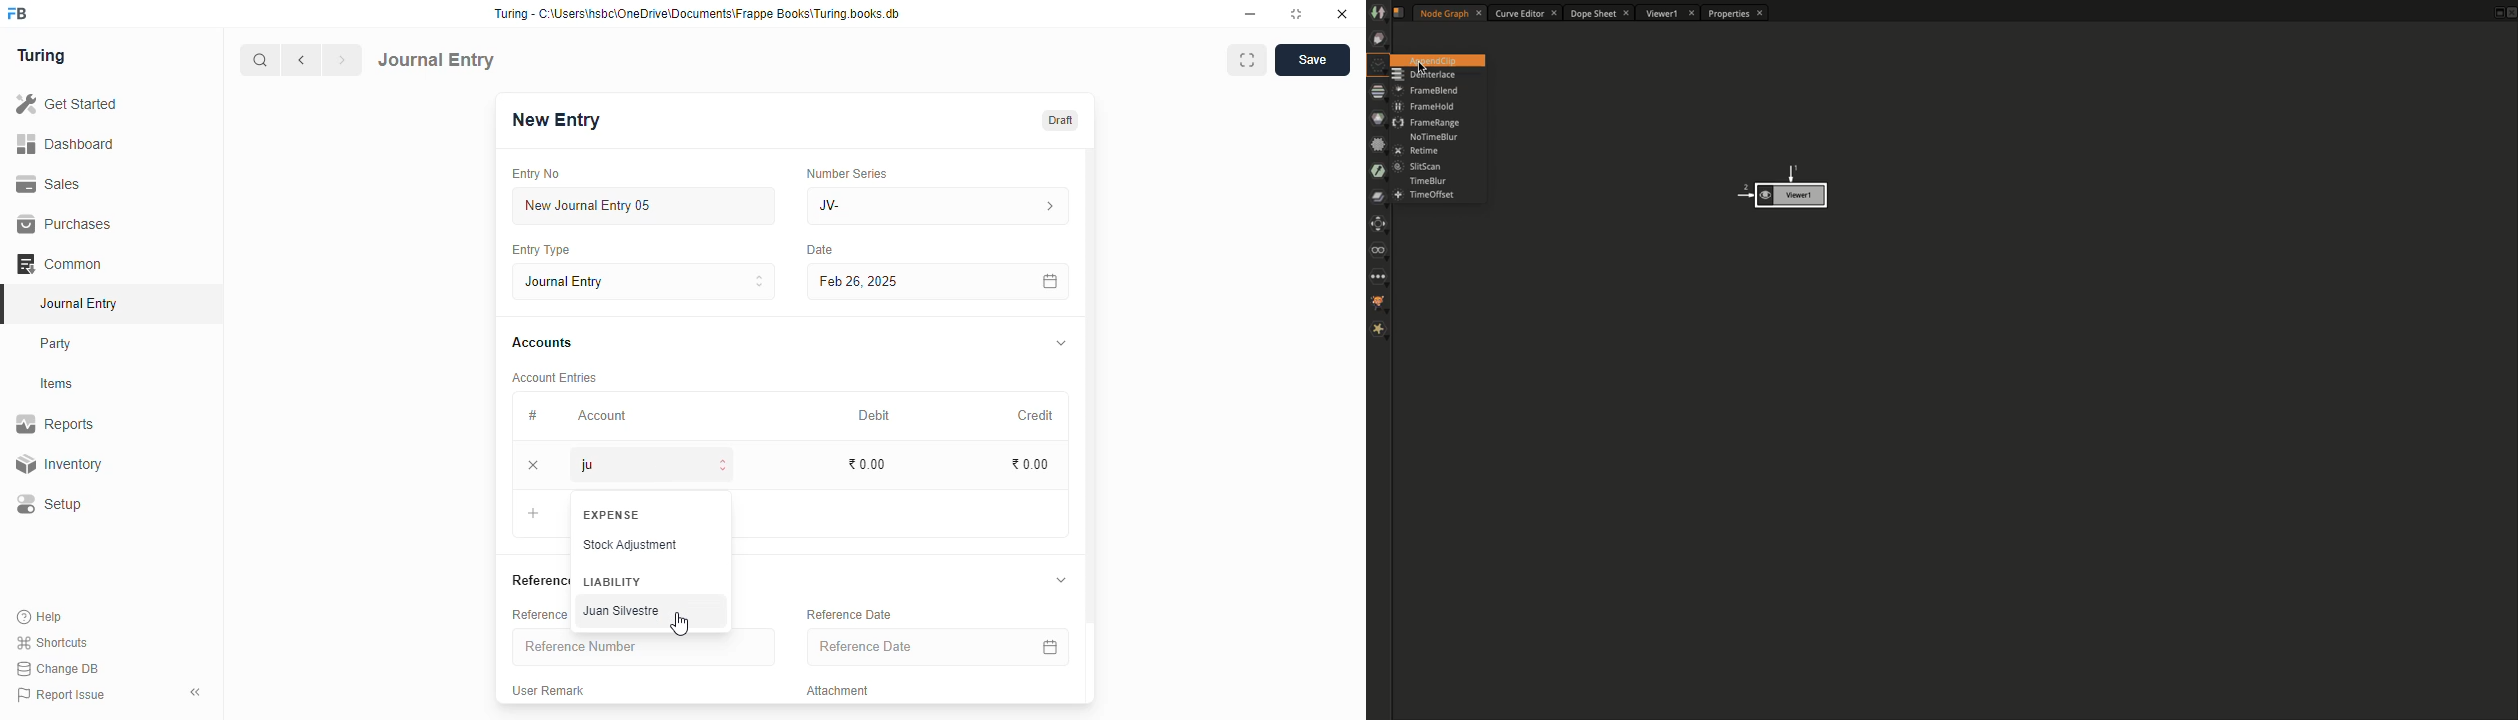  What do you see at coordinates (645, 207) in the screenshot?
I see `new journal entry 05` at bounding box center [645, 207].